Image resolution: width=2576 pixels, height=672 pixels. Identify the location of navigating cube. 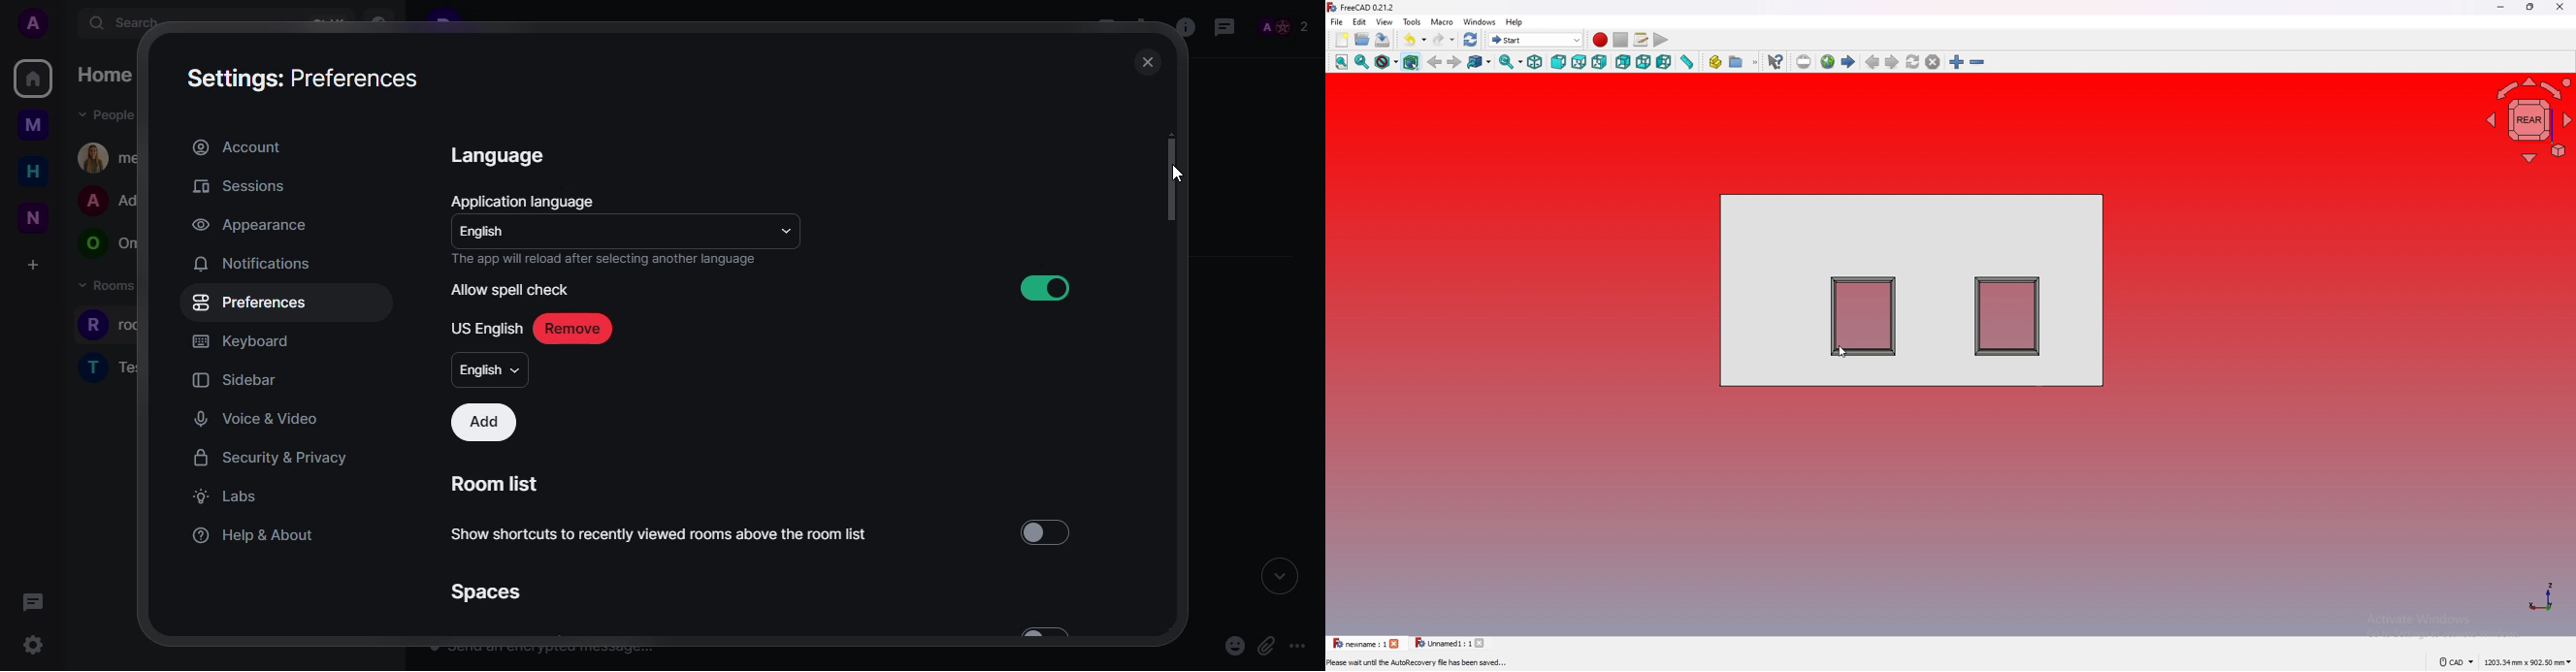
(2530, 121).